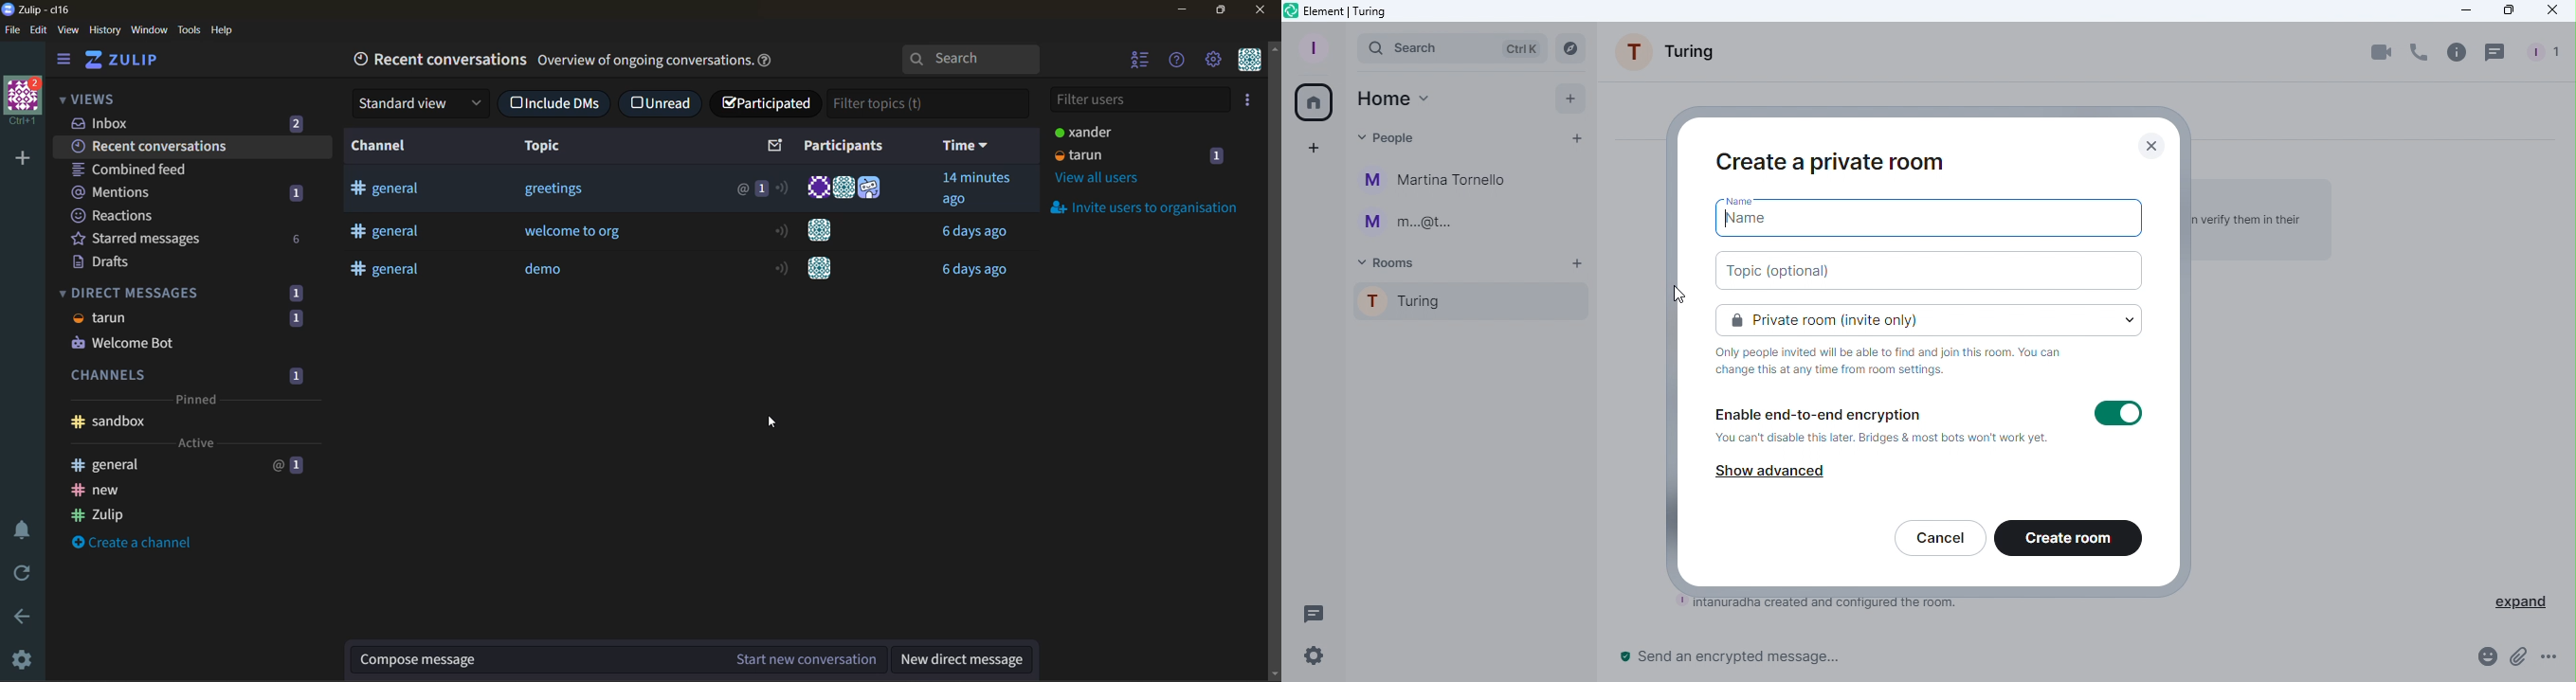 Image resolution: width=2576 pixels, height=700 pixels. Describe the element at coordinates (136, 543) in the screenshot. I see `create a channel` at that location.